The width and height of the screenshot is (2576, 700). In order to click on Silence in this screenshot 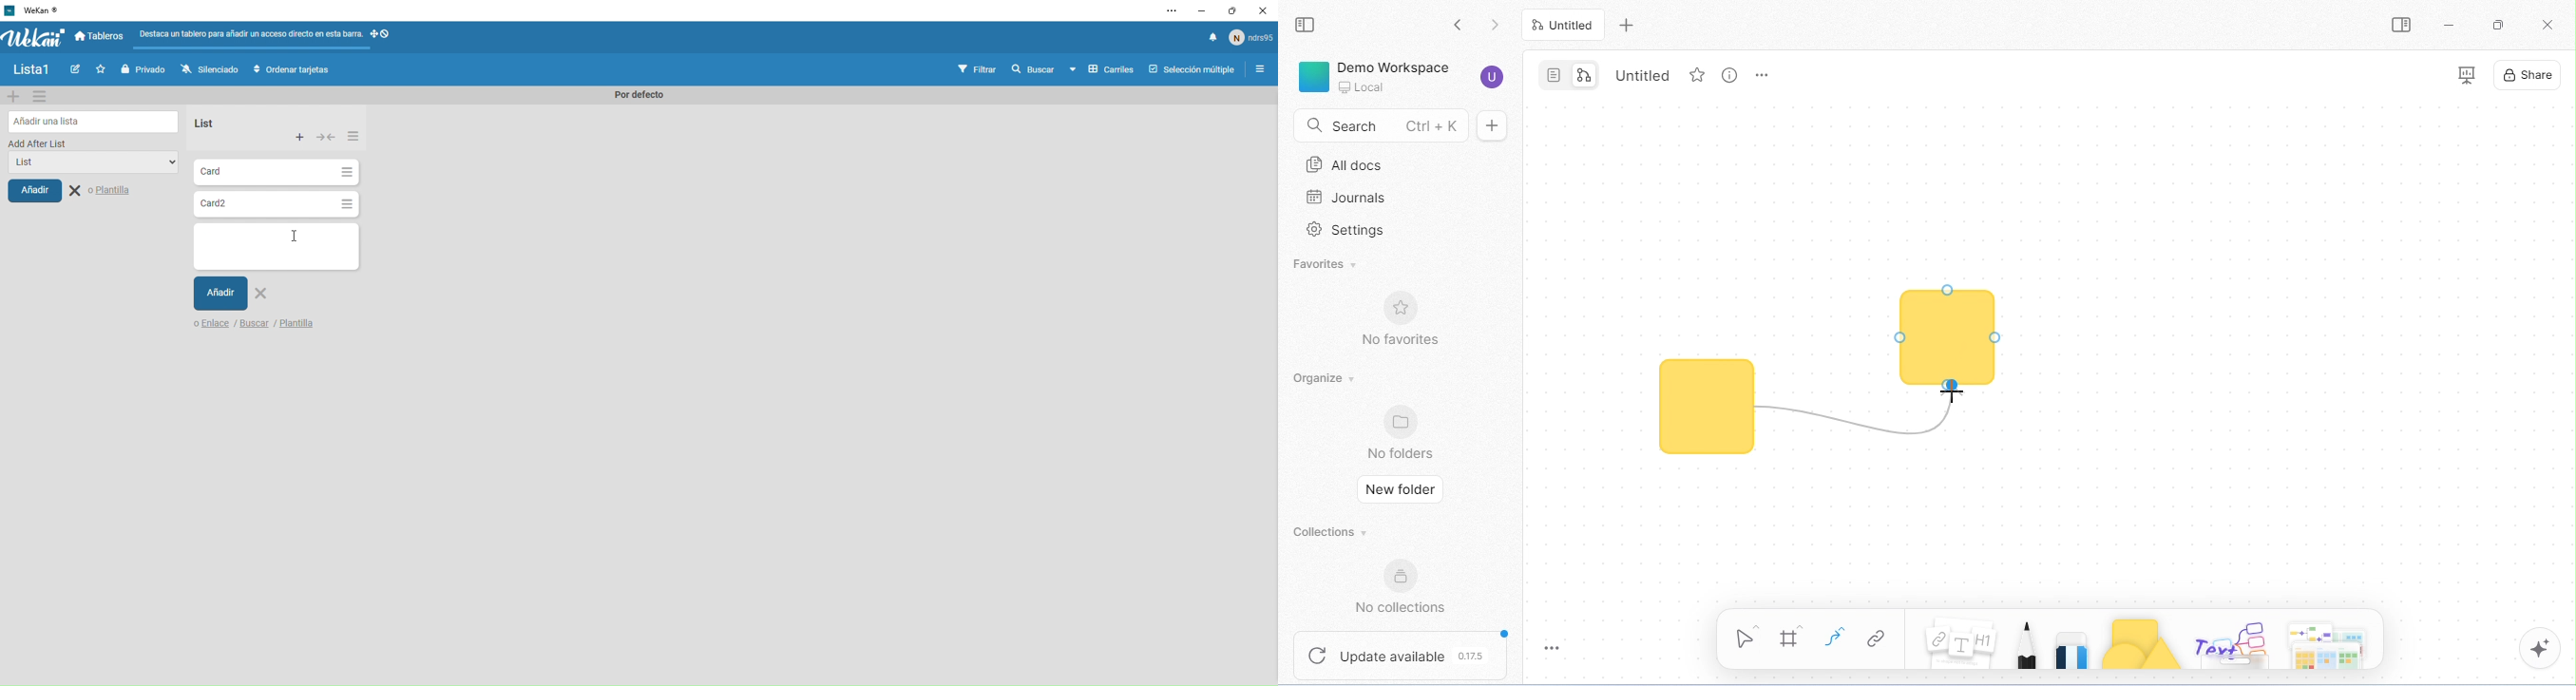, I will do `click(209, 71)`.